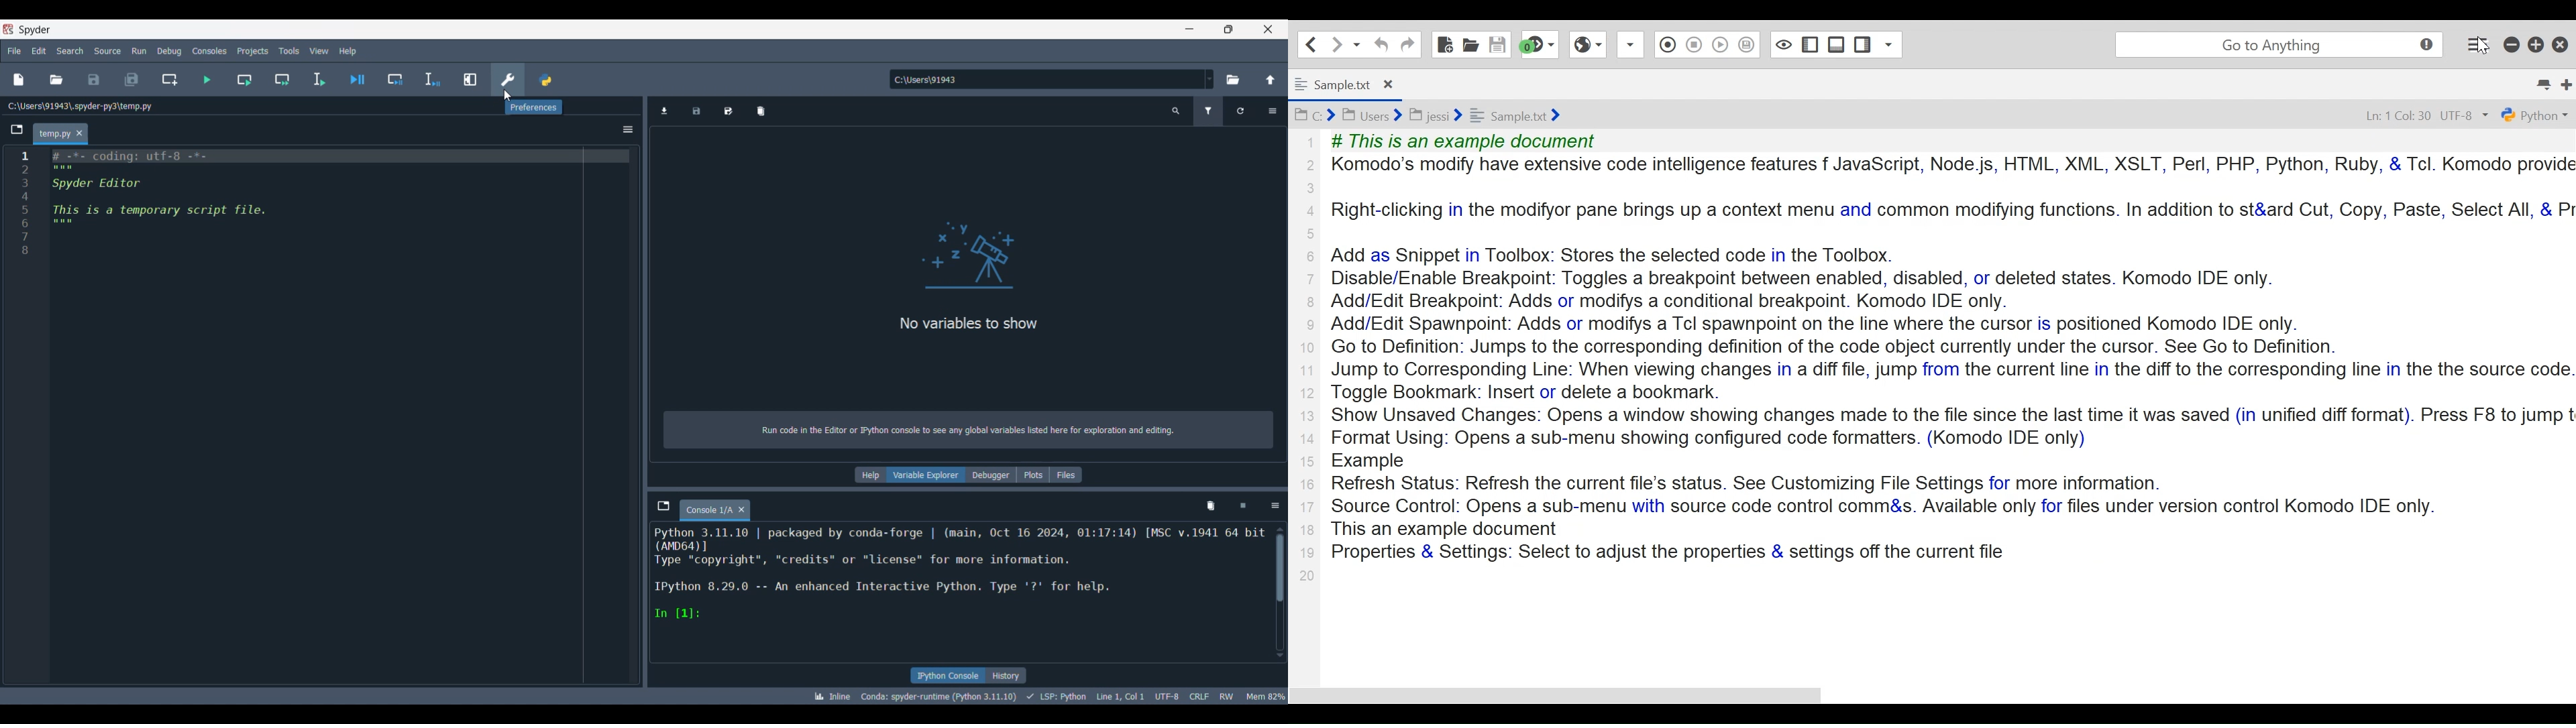 This screenshot has width=2576, height=728. Describe the element at coordinates (131, 80) in the screenshot. I see `Save all files` at that location.